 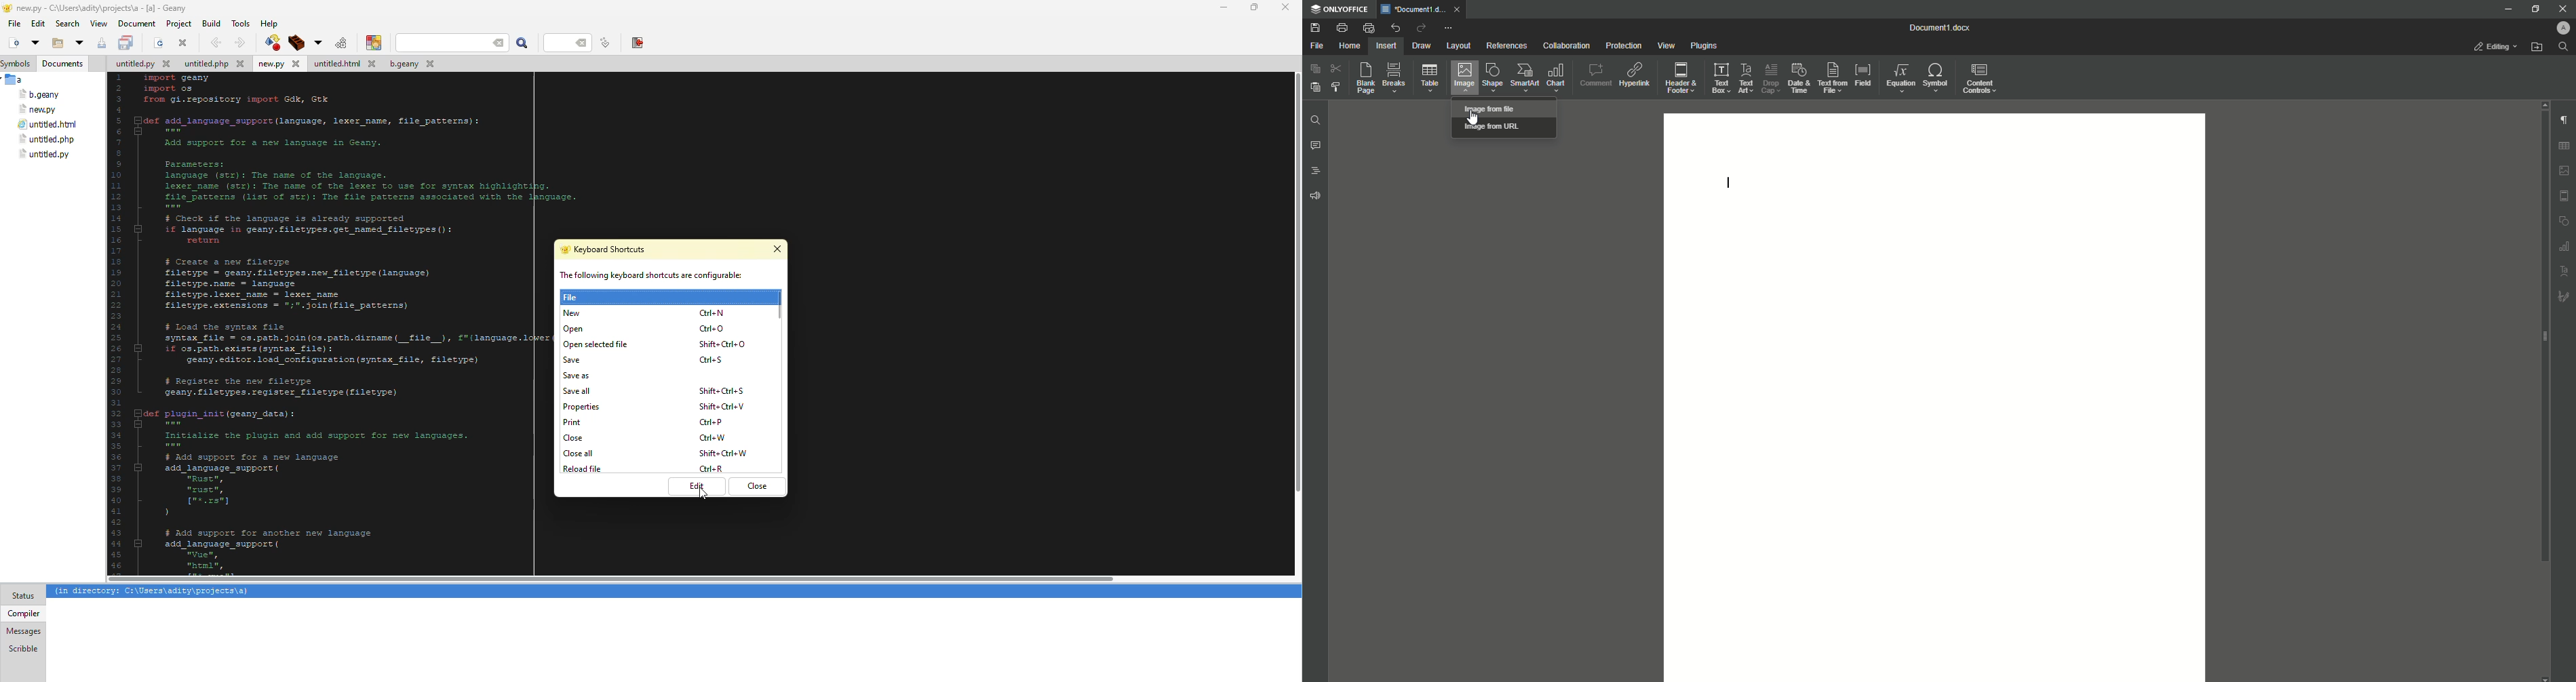 What do you see at coordinates (1395, 77) in the screenshot?
I see `Breaks` at bounding box center [1395, 77].